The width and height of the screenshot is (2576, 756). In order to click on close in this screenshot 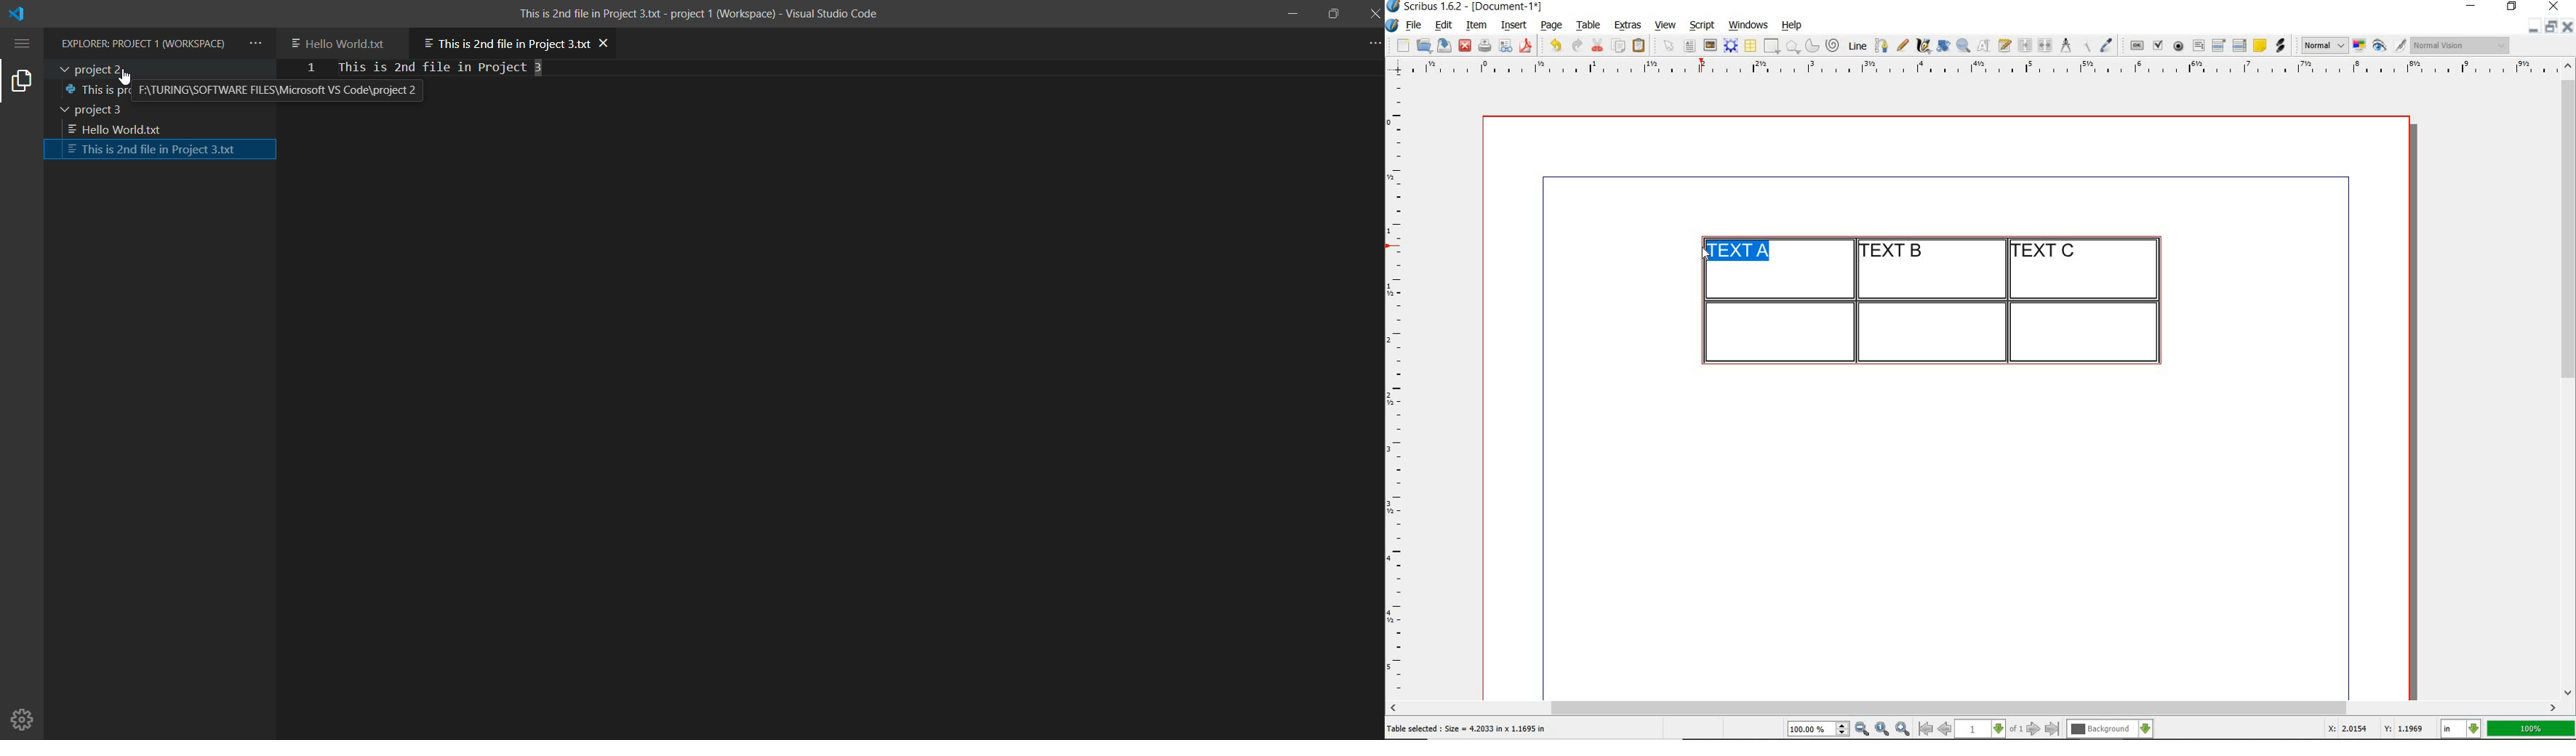, I will do `click(2556, 6)`.